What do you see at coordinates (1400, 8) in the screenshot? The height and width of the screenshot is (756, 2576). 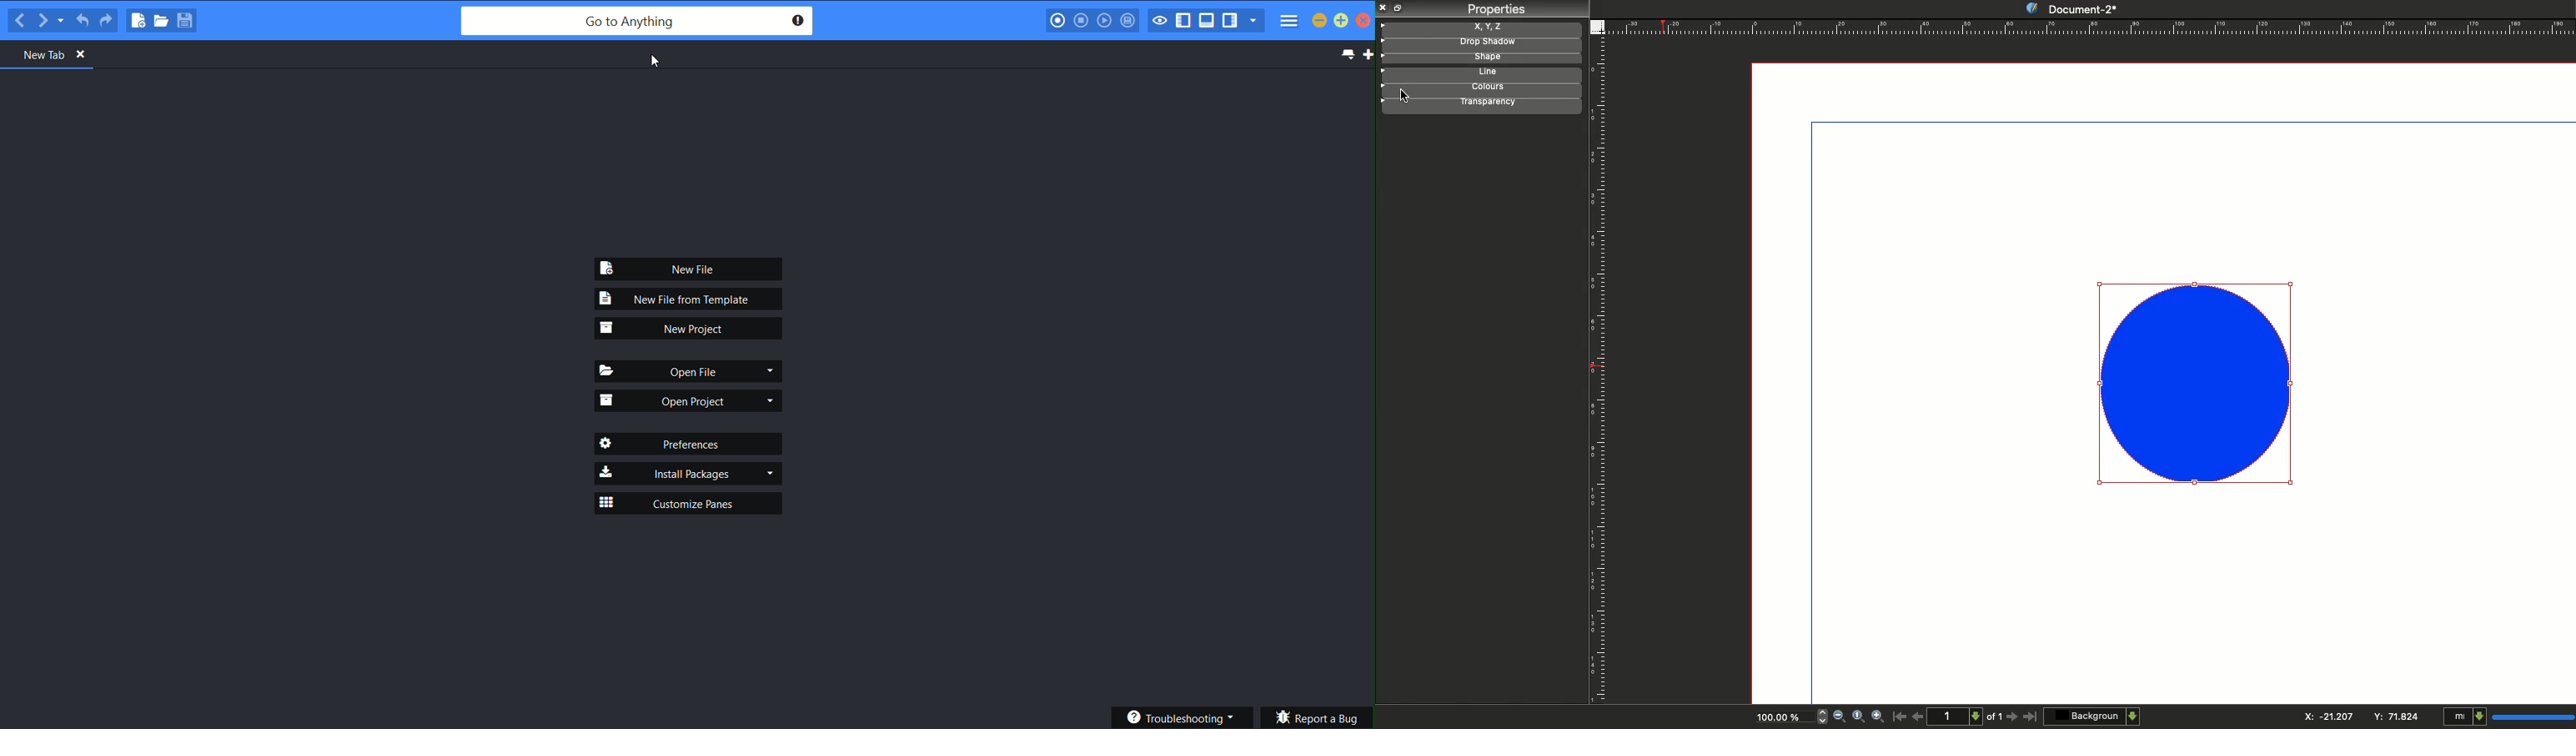 I see `Collapse` at bounding box center [1400, 8].